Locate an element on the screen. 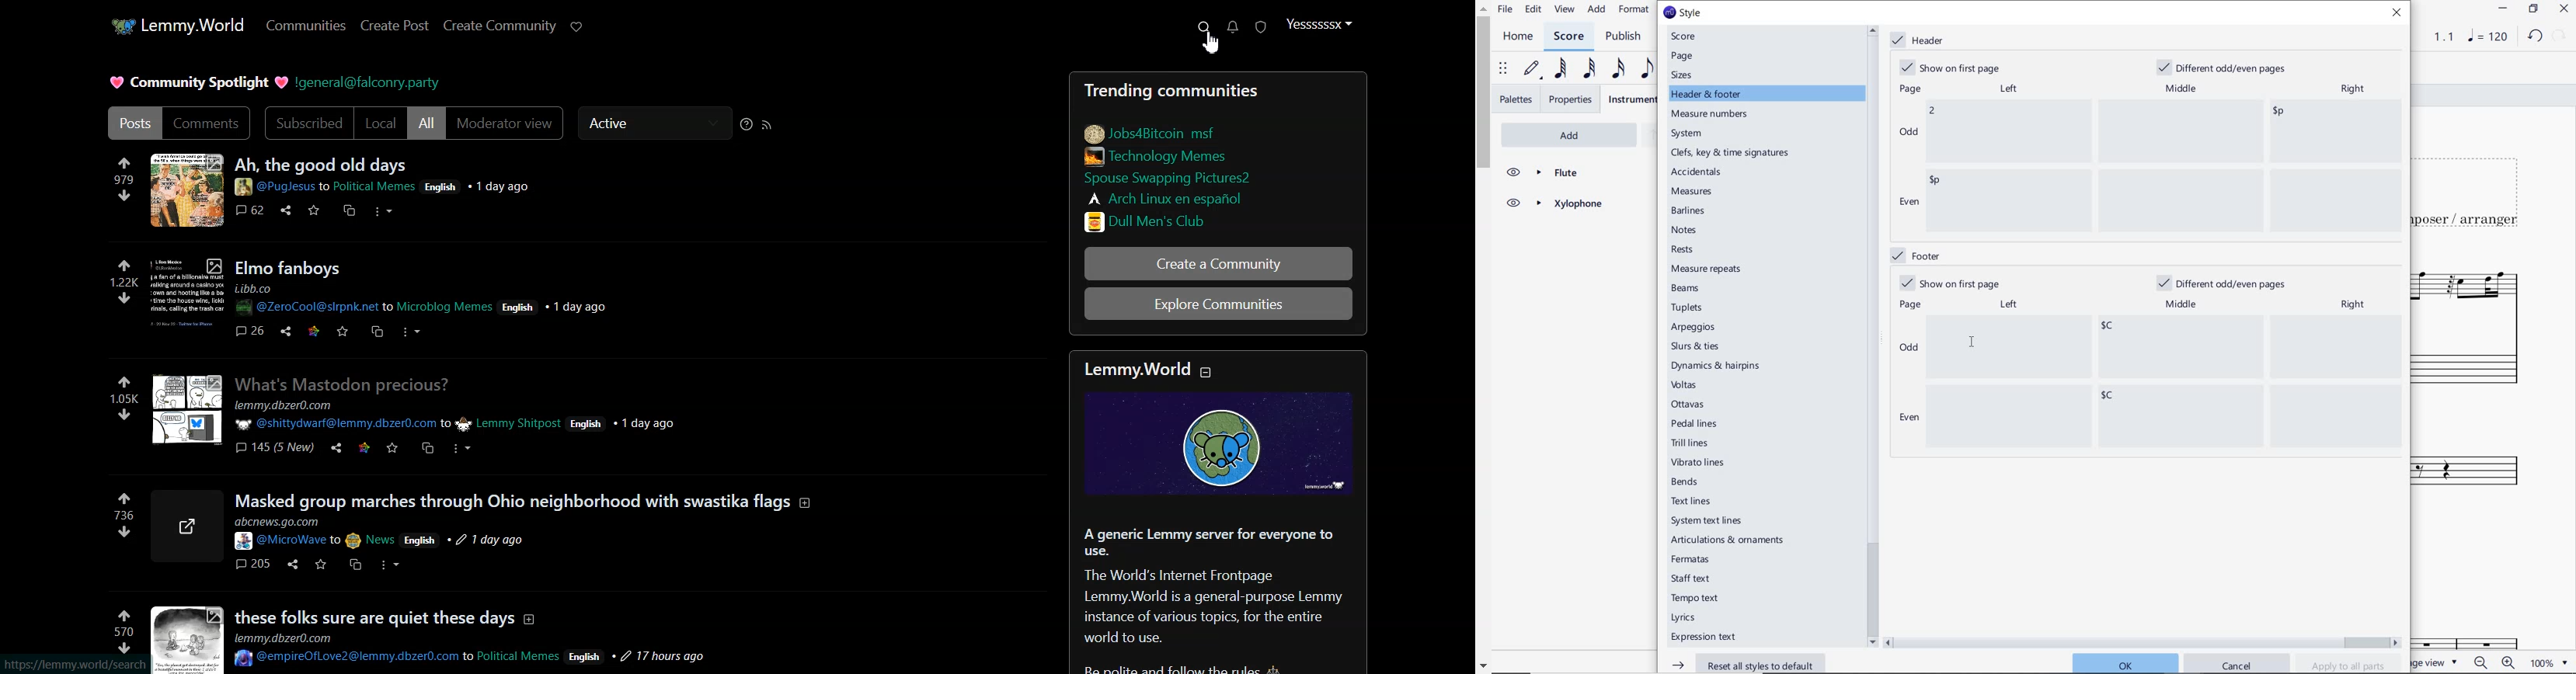 The width and height of the screenshot is (2576, 700). HOME is located at coordinates (1518, 37).